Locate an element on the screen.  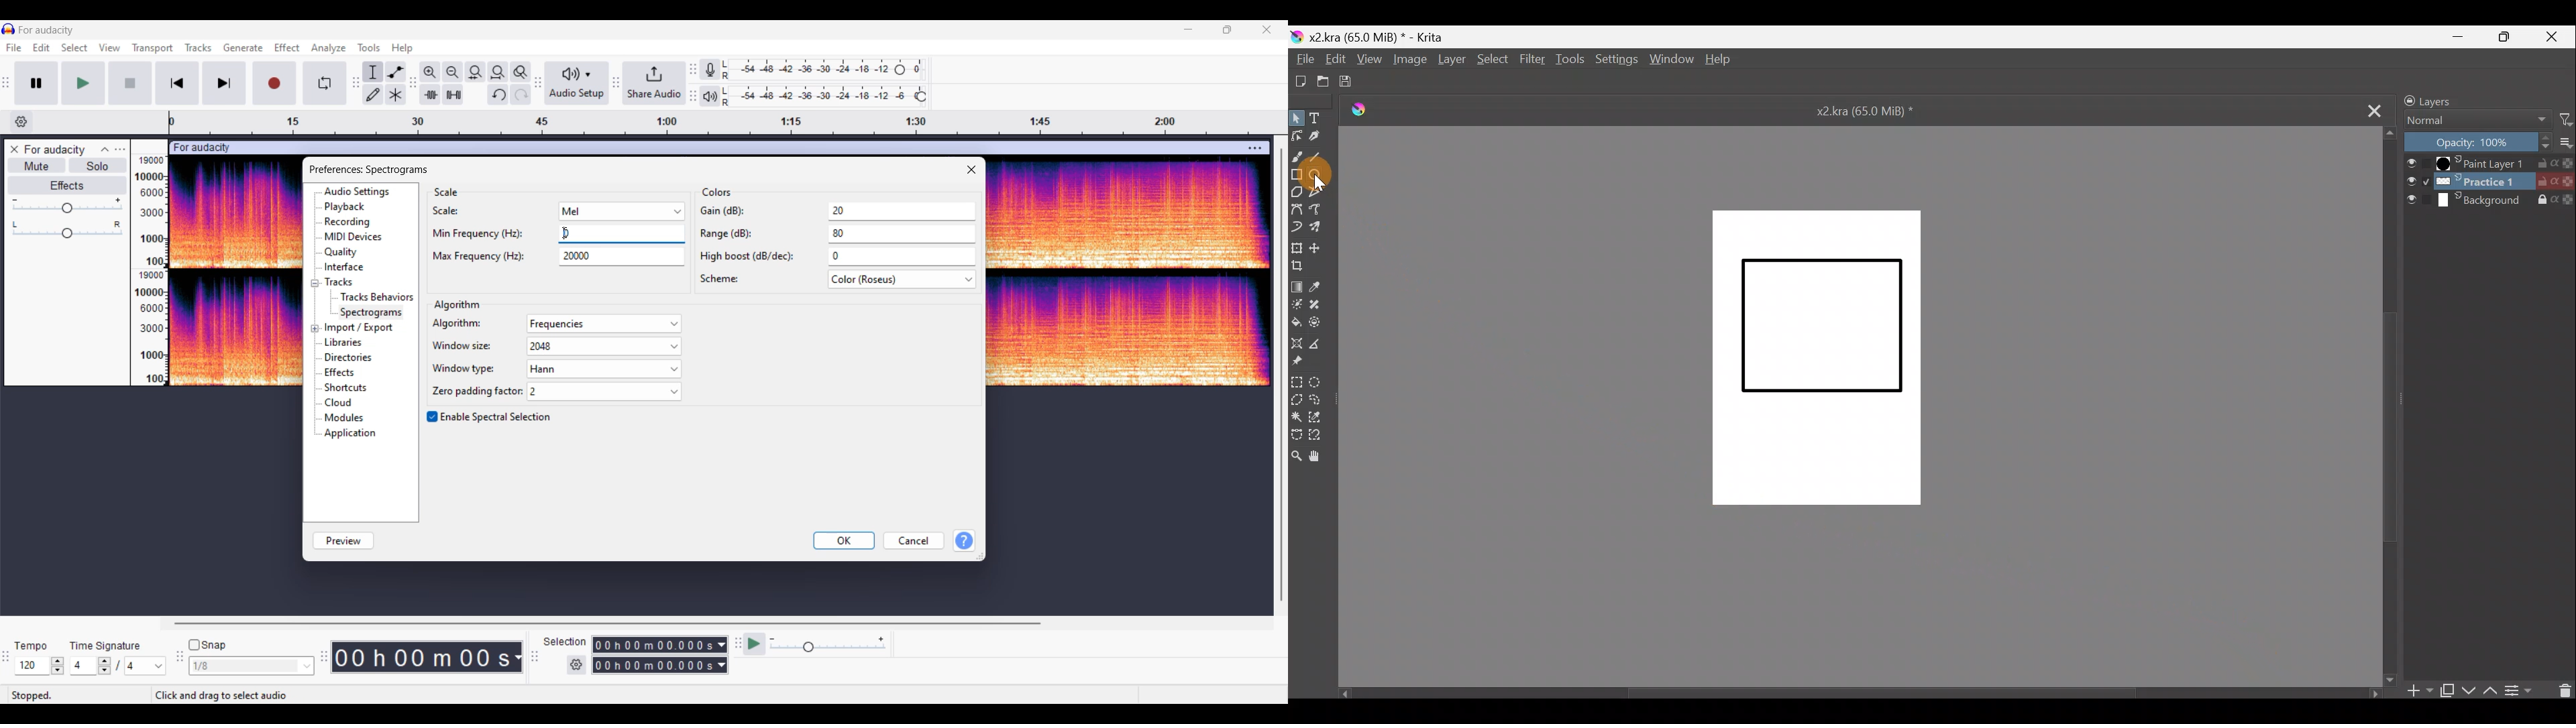
import/export is located at coordinates (362, 326).